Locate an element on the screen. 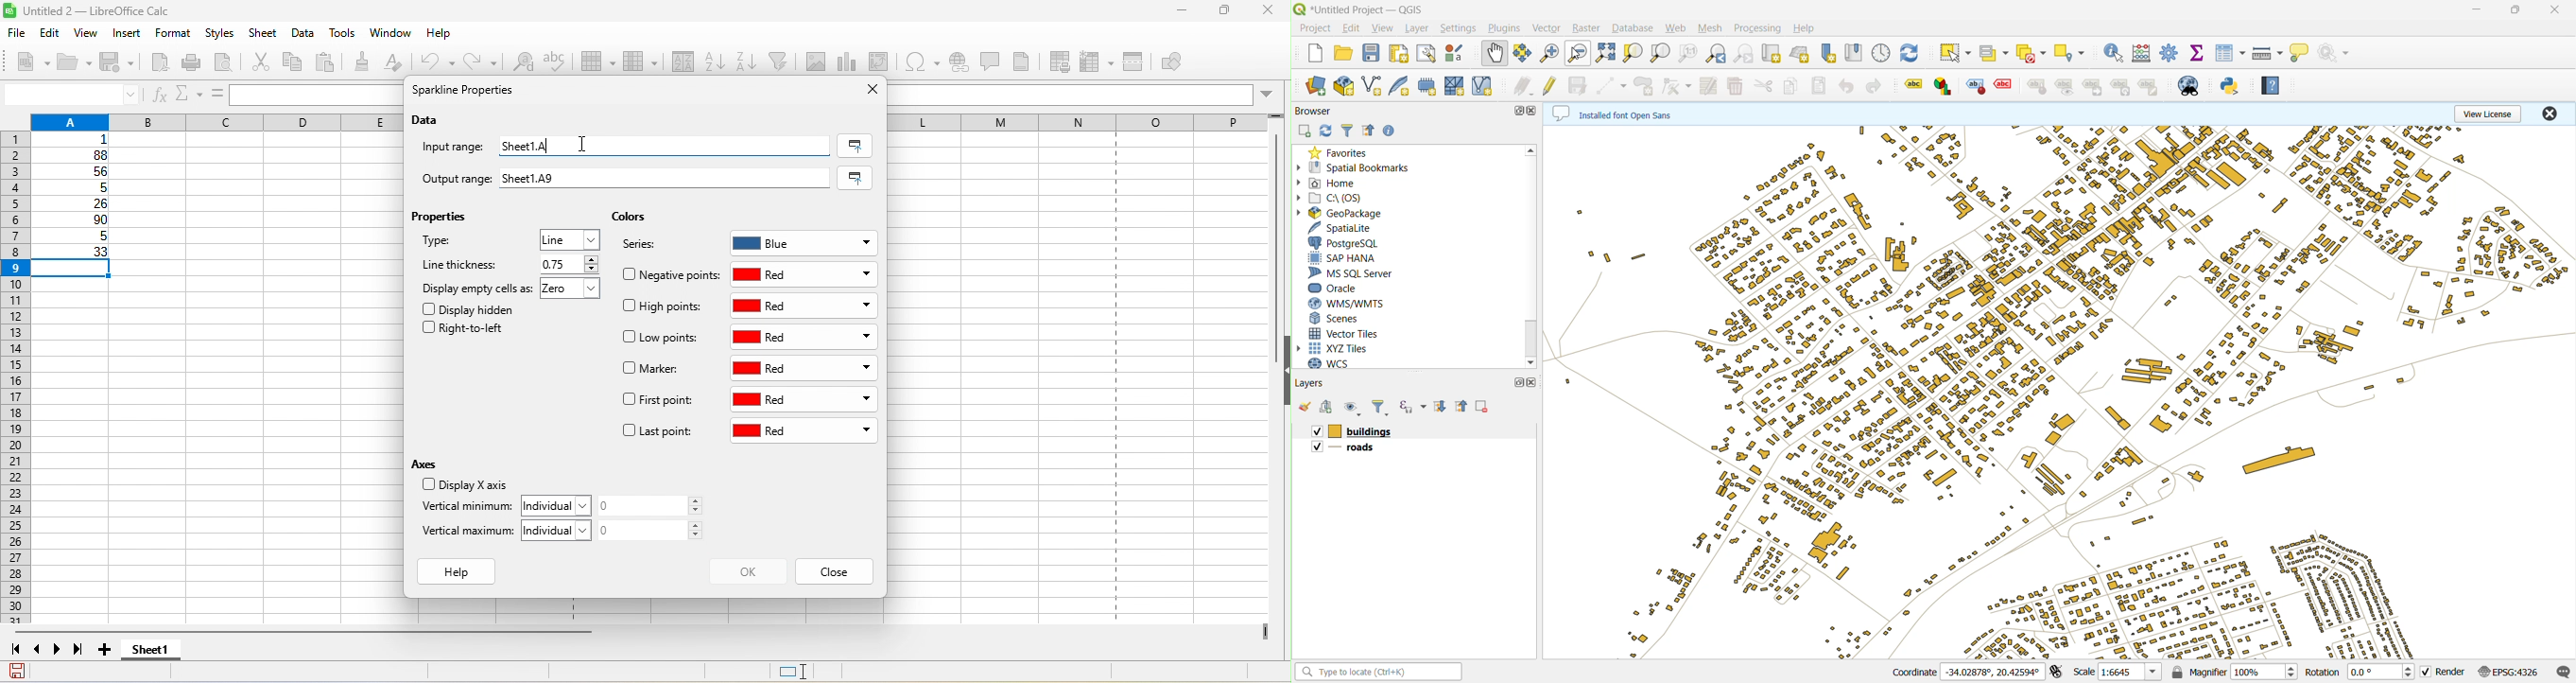 The image size is (2576, 700). edit is located at coordinates (52, 32).